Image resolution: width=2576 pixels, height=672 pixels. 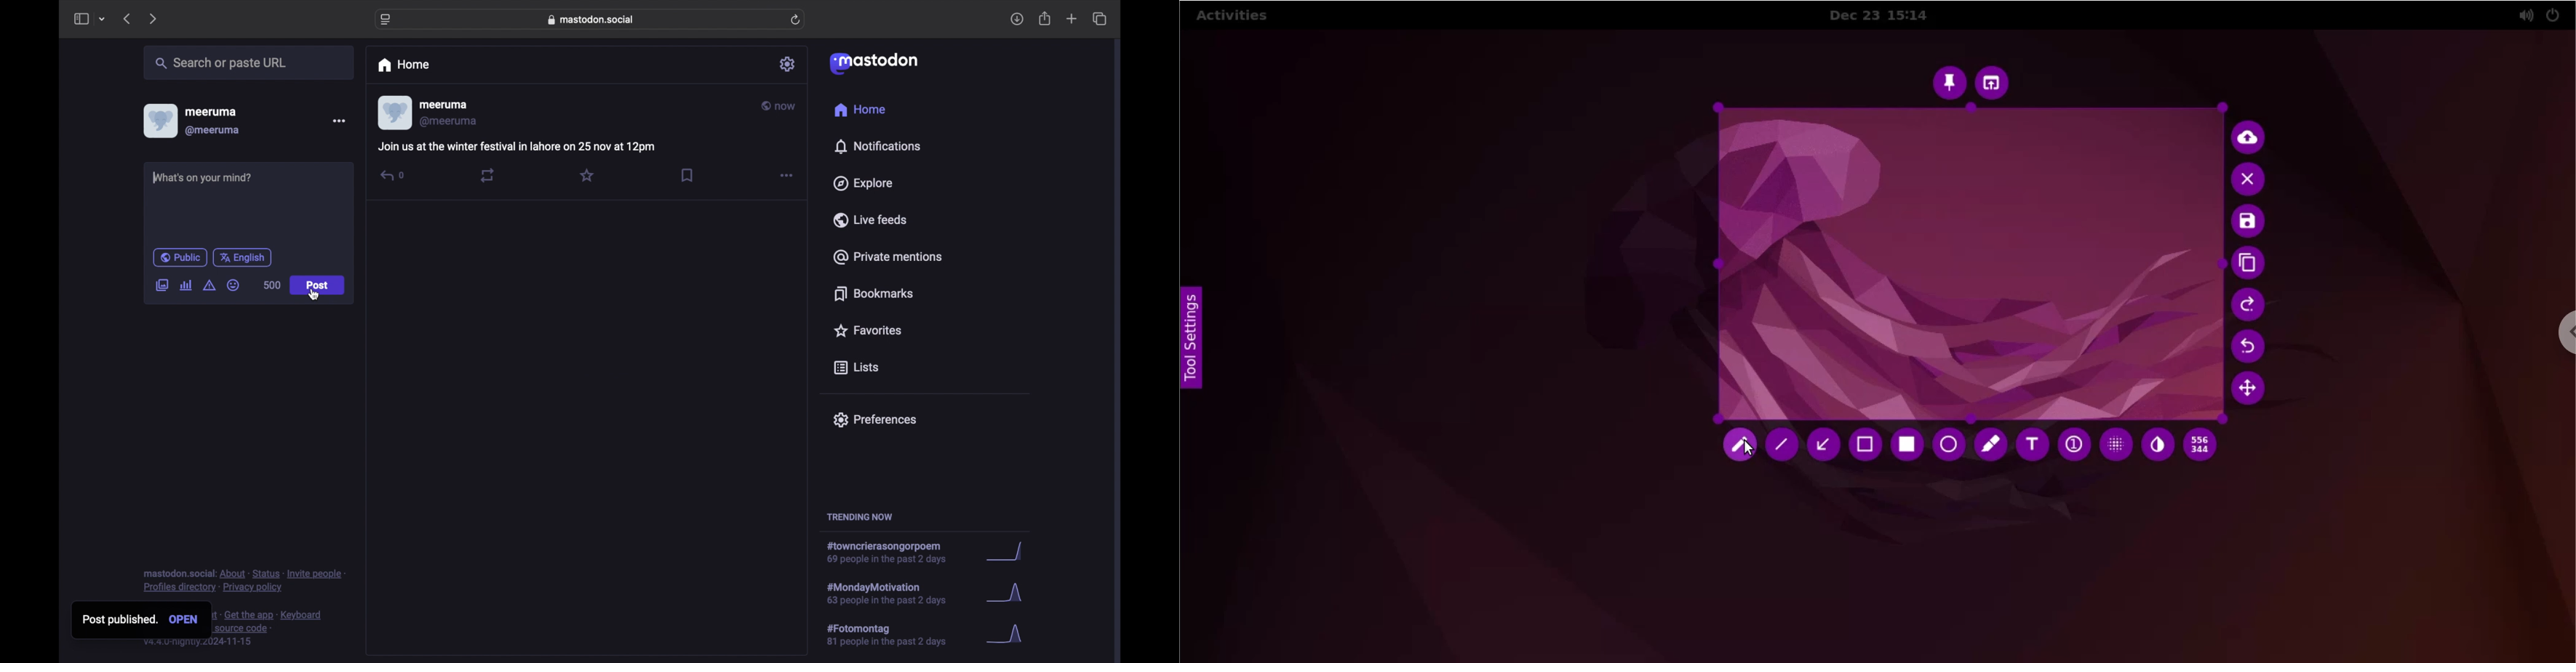 What do you see at coordinates (871, 220) in the screenshot?
I see `live feeds` at bounding box center [871, 220].